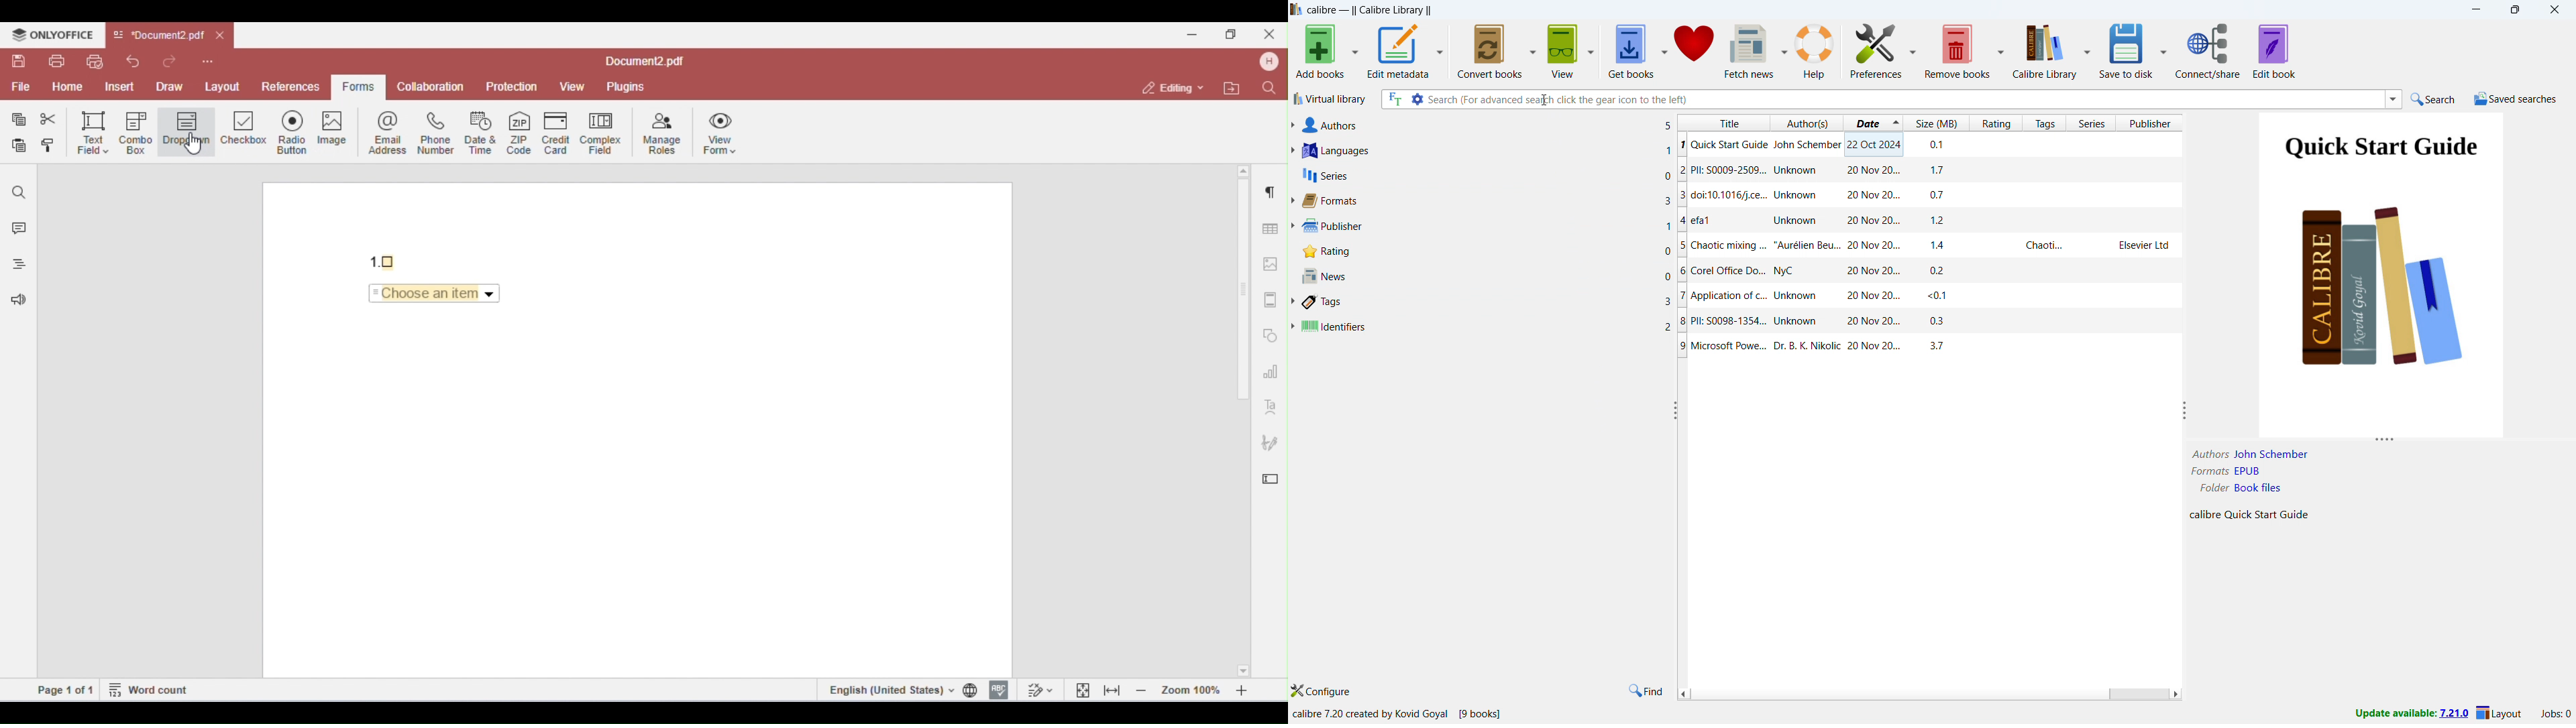  What do you see at coordinates (2555, 9) in the screenshot?
I see `close` at bounding box center [2555, 9].